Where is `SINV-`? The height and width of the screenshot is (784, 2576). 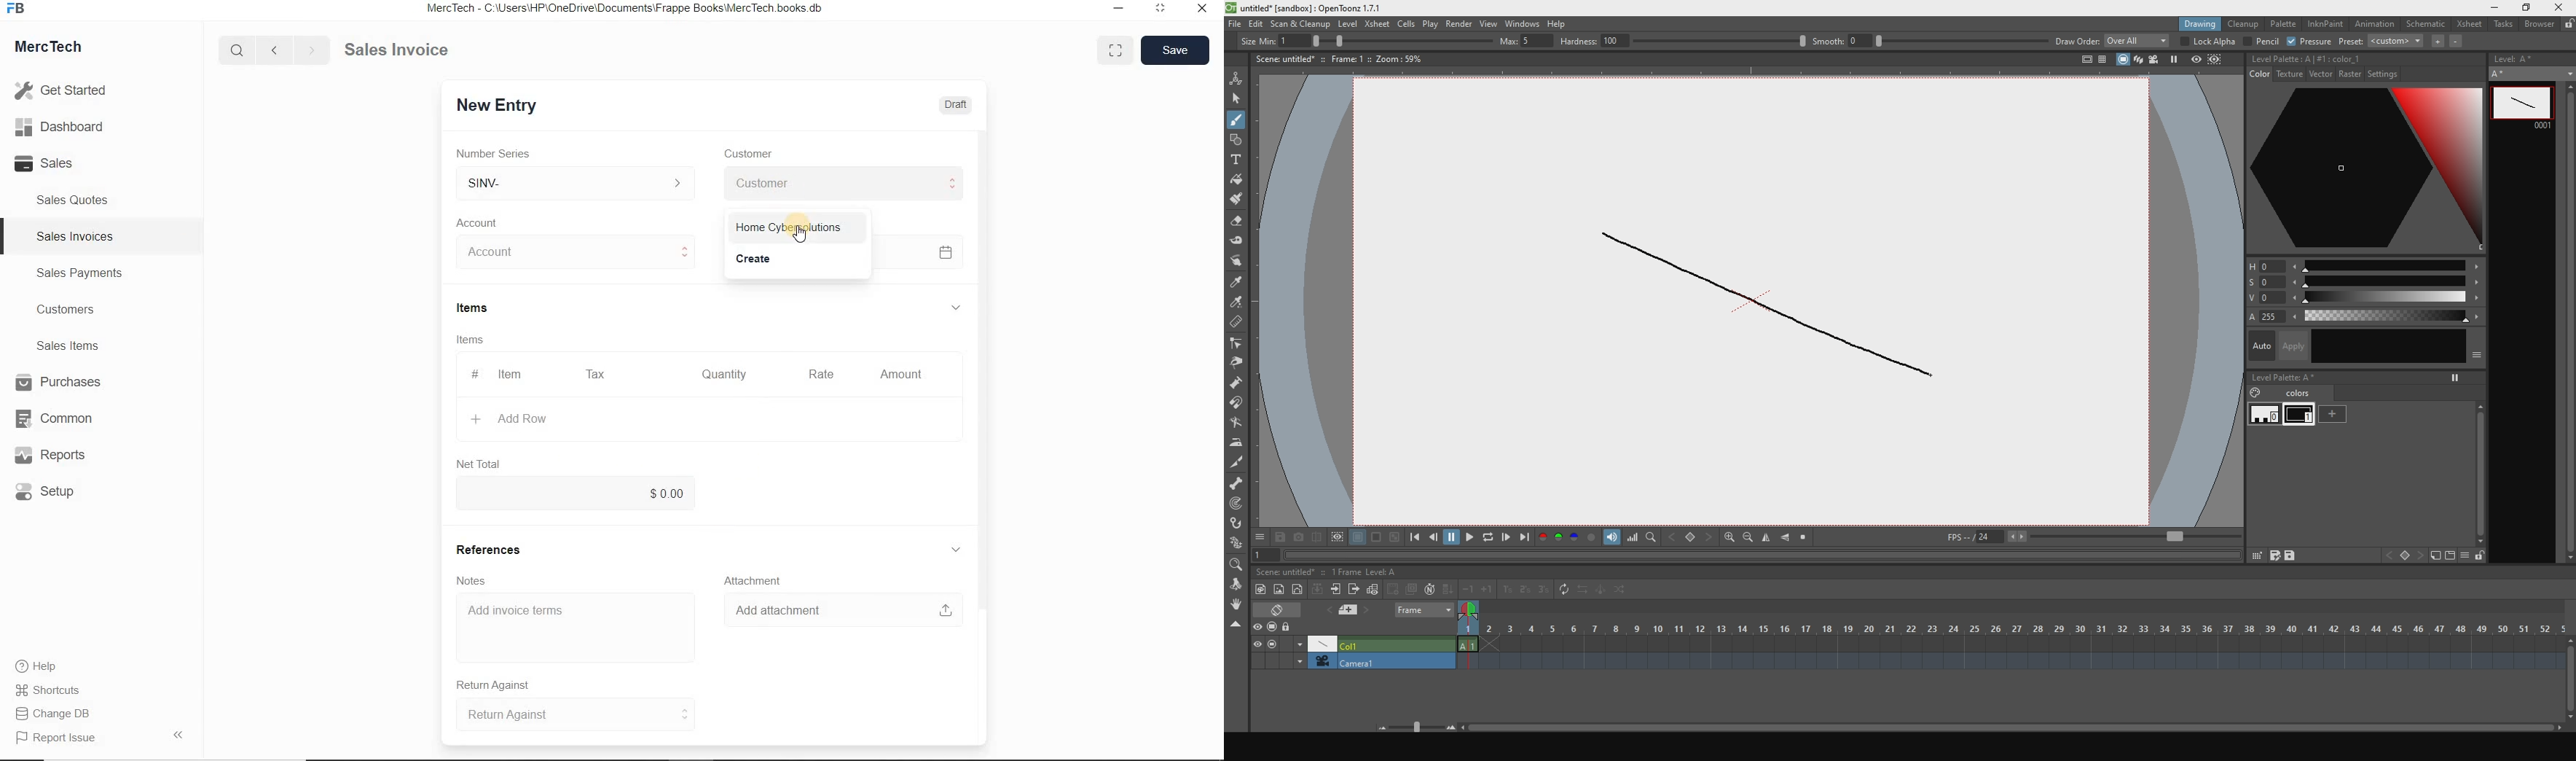
SINV- is located at coordinates (574, 184).